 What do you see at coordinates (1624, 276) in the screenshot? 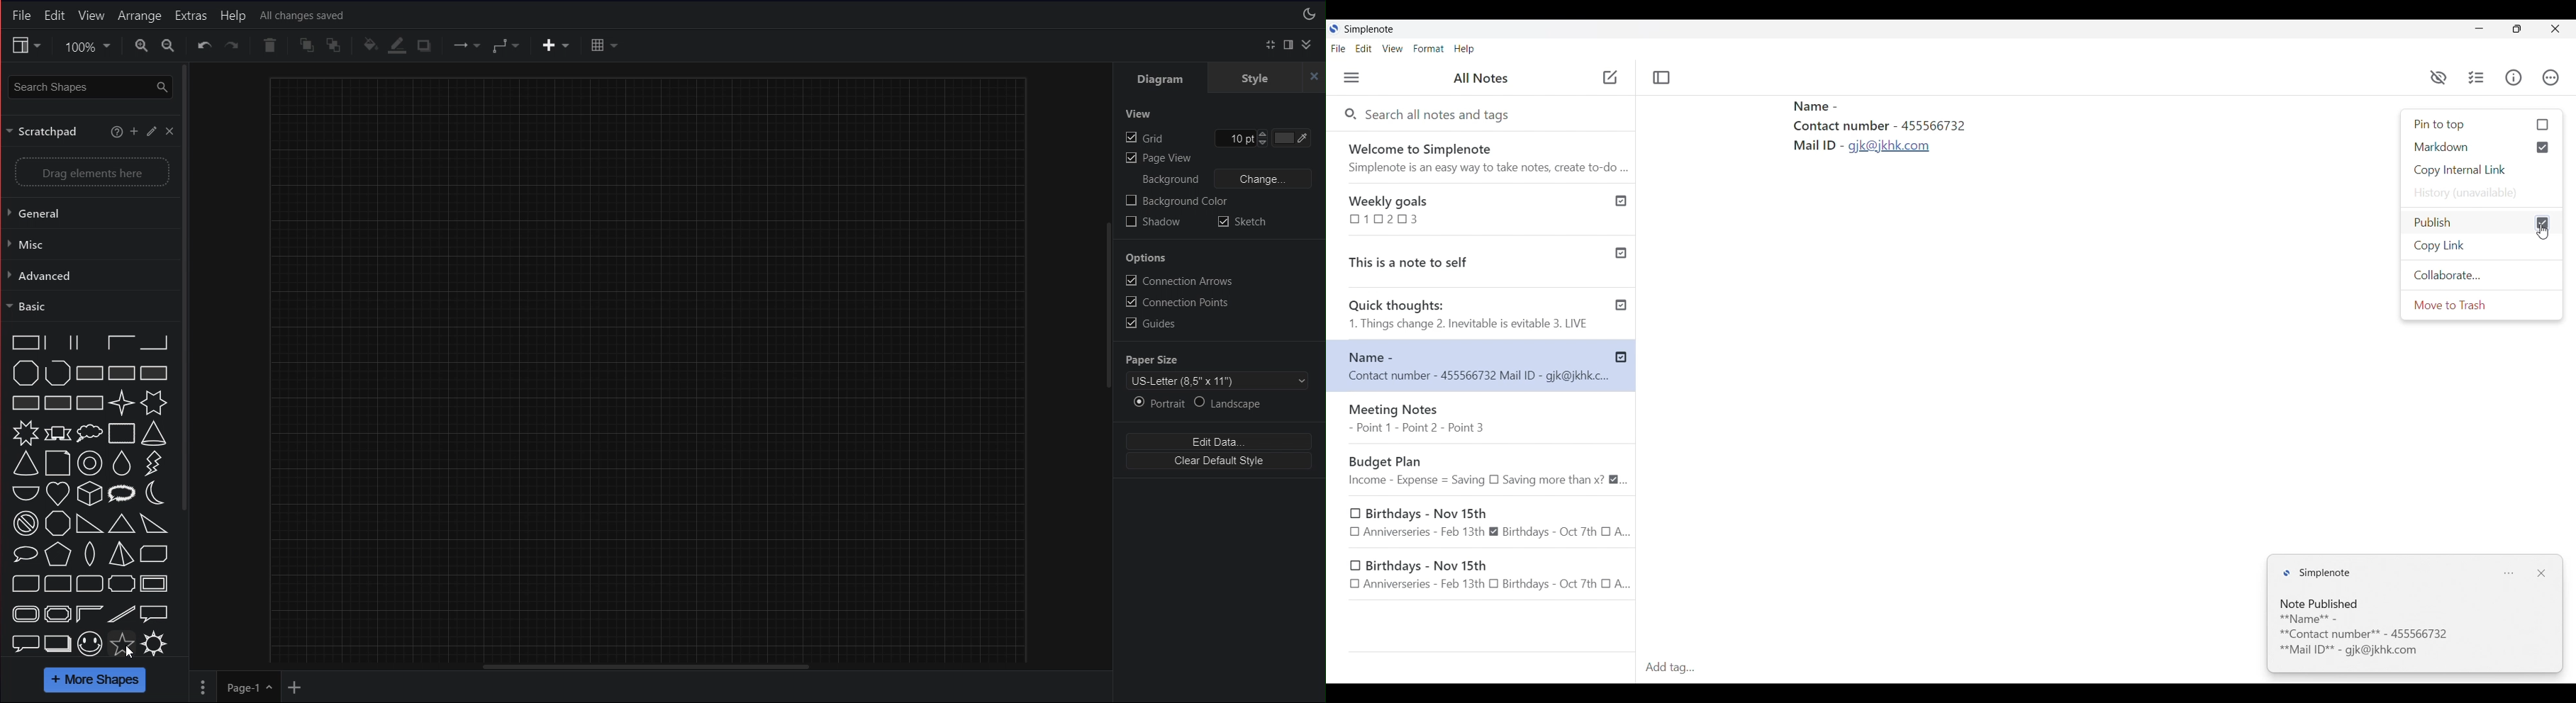
I see `Published notes check icon` at bounding box center [1624, 276].